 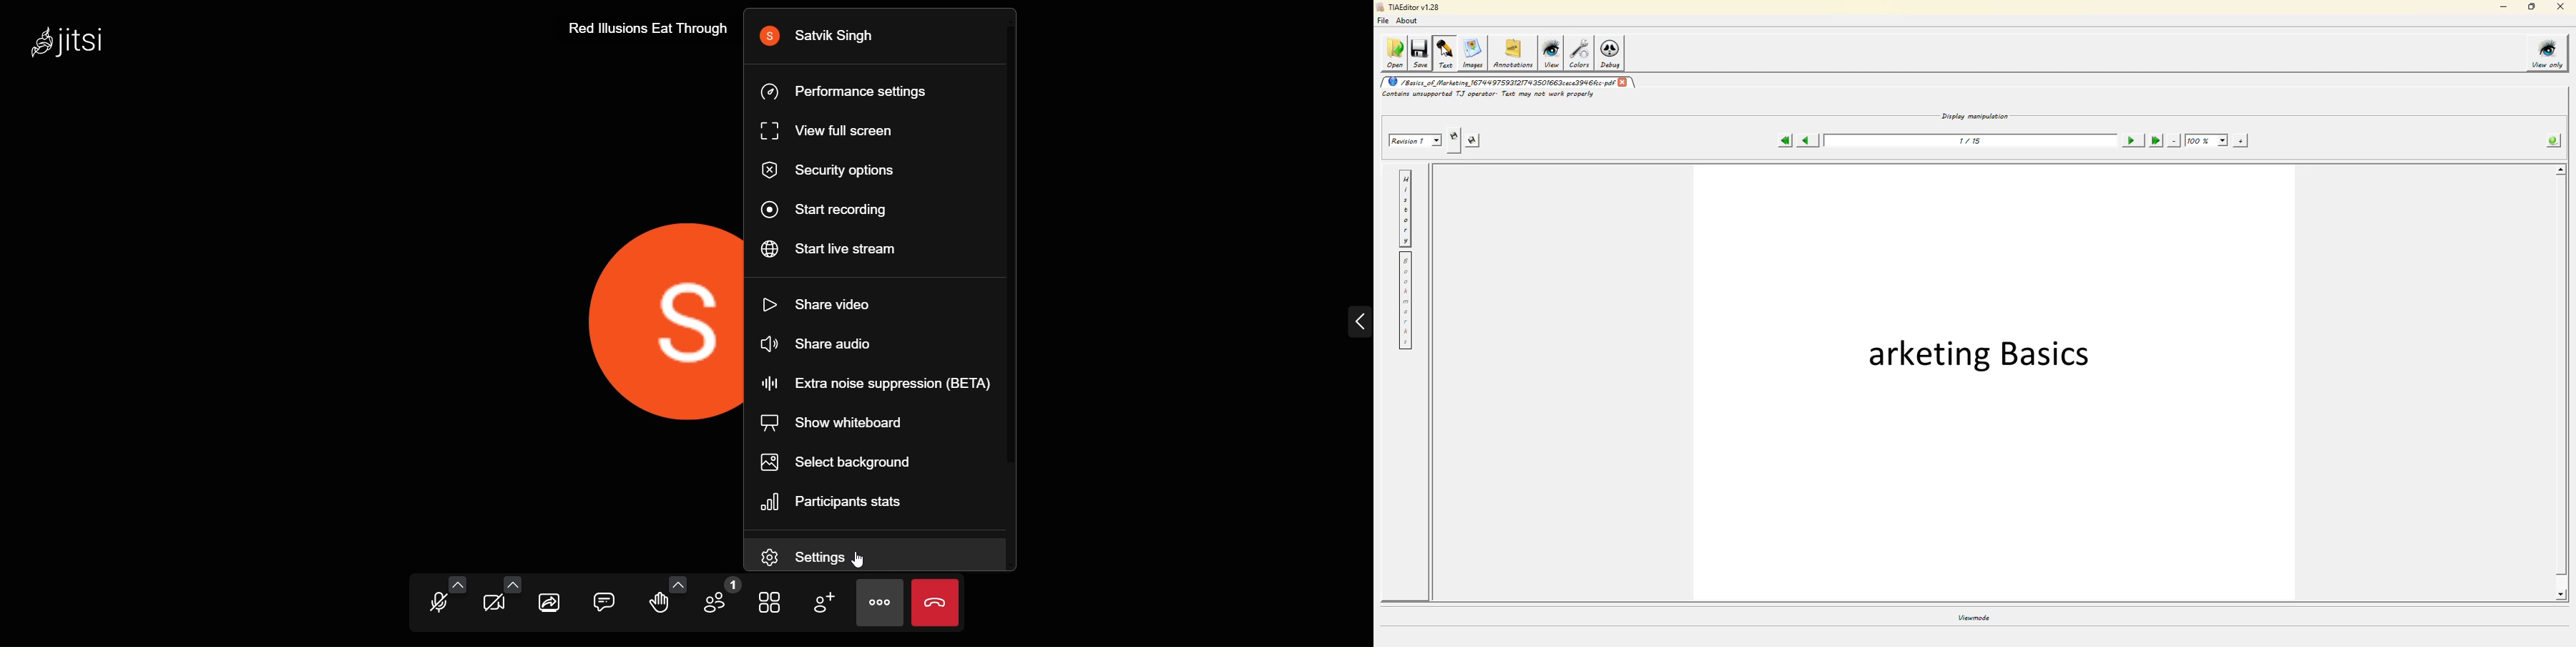 I want to click on view full screen, so click(x=825, y=132).